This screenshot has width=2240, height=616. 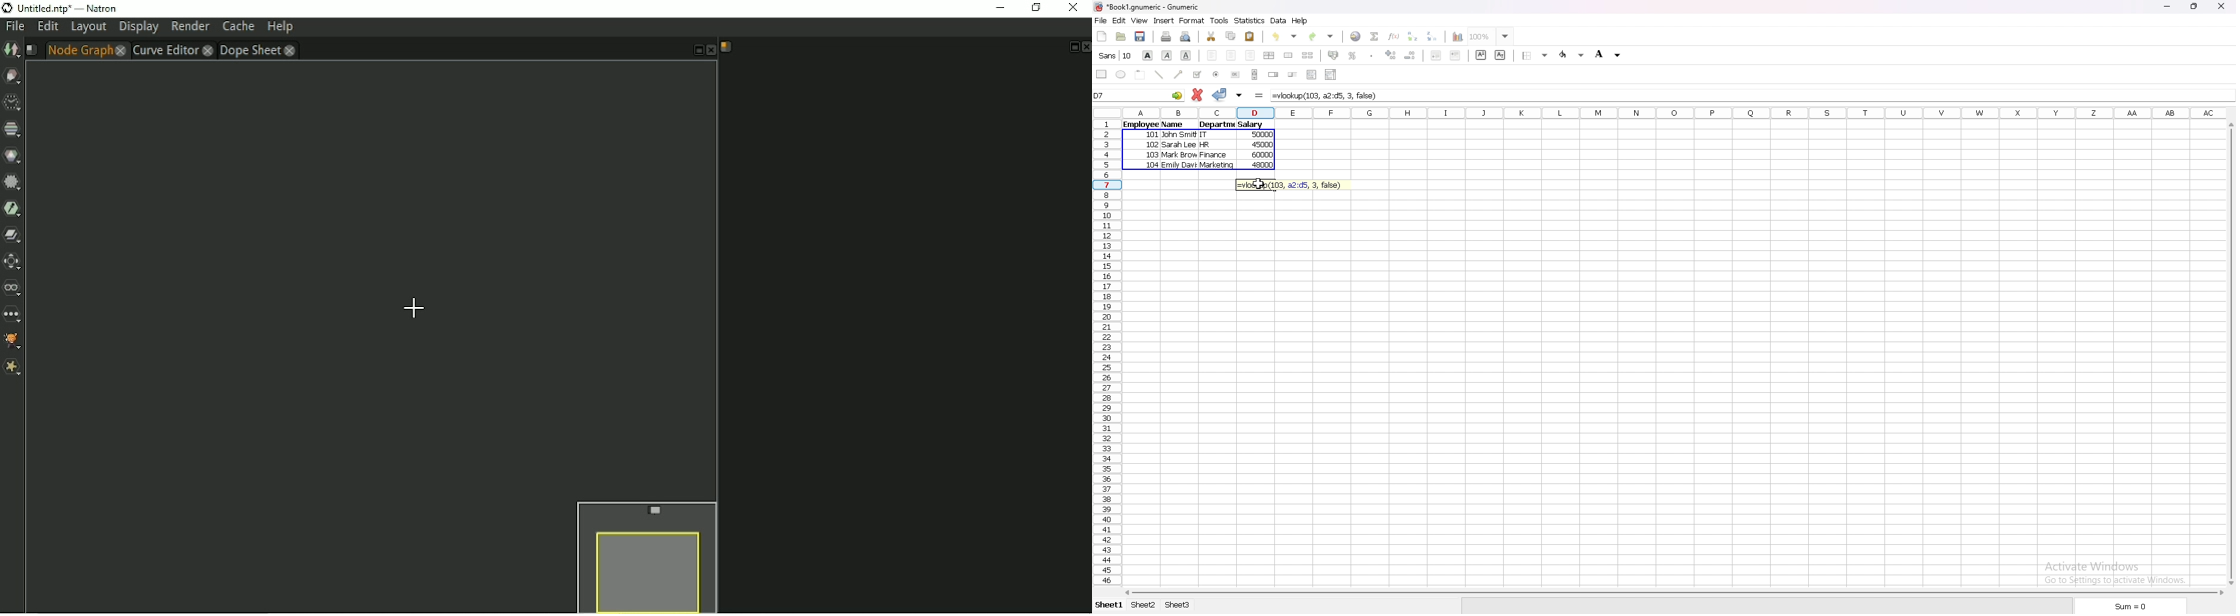 I want to click on Node graph, so click(x=86, y=50).